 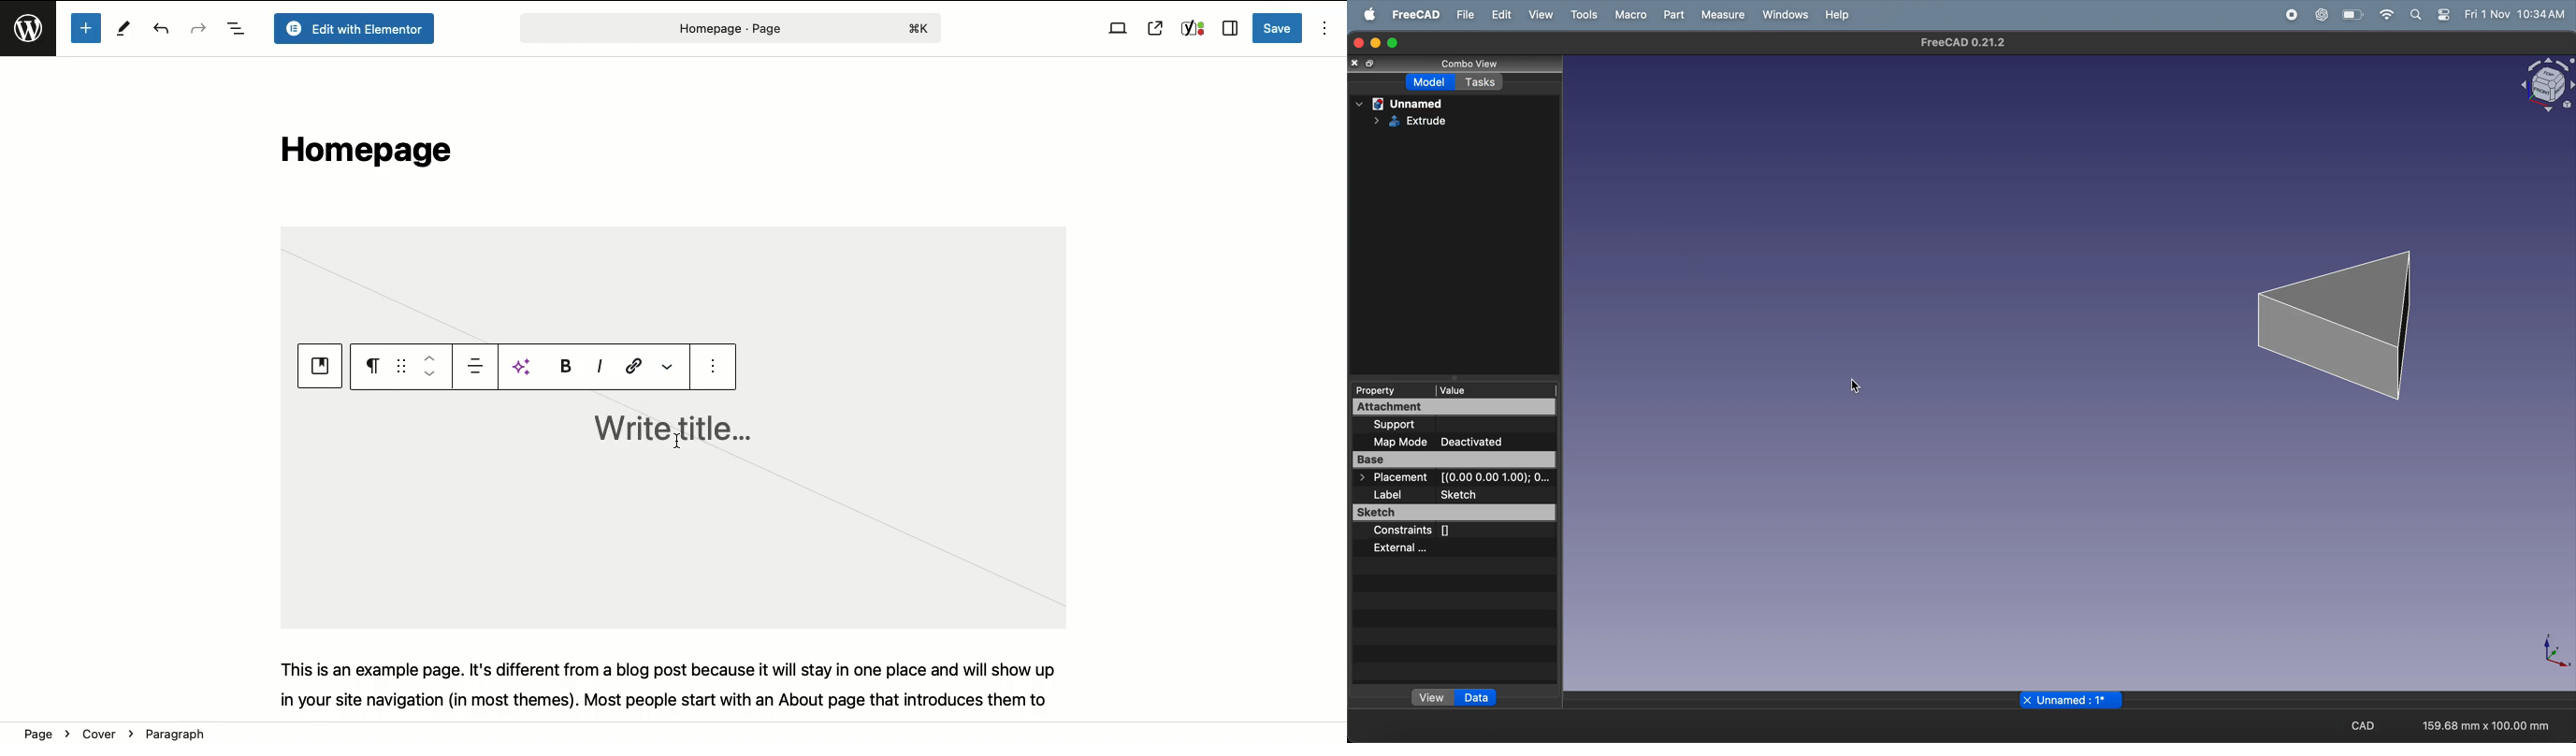 I want to click on View, so click(x=1118, y=29).